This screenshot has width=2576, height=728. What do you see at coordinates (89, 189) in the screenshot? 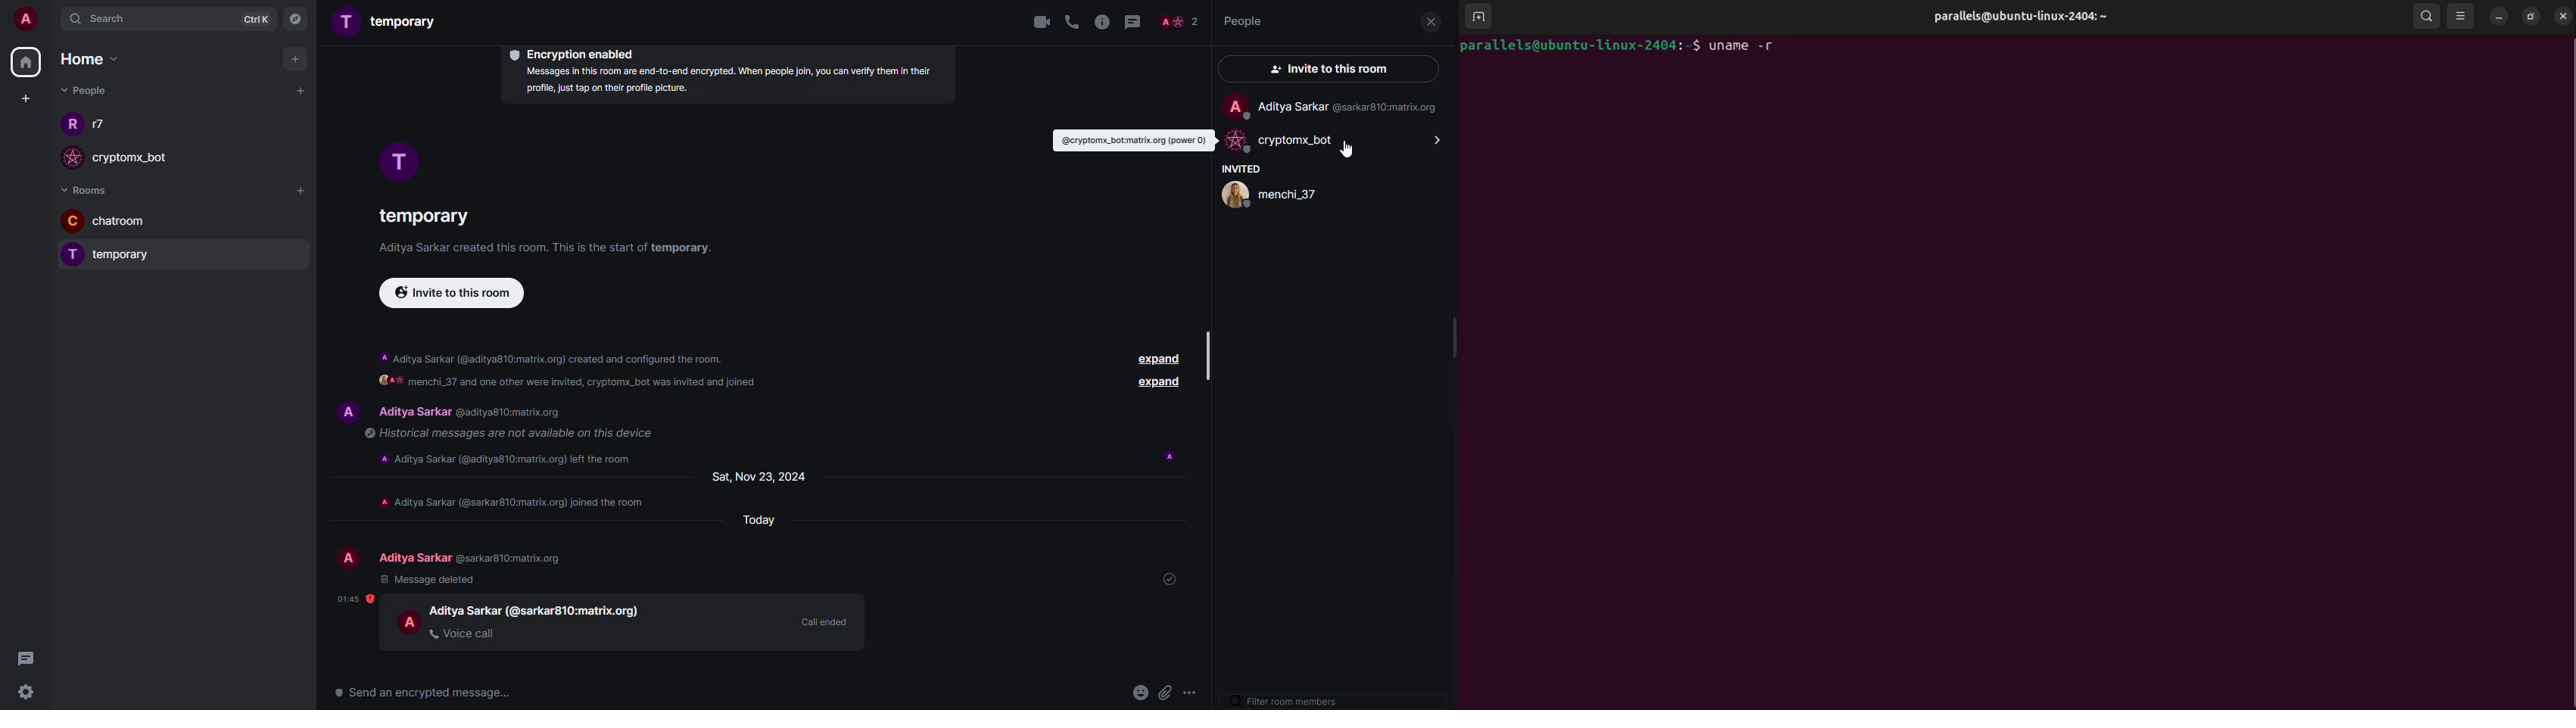
I see `rooms` at bounding box center [89, 189].